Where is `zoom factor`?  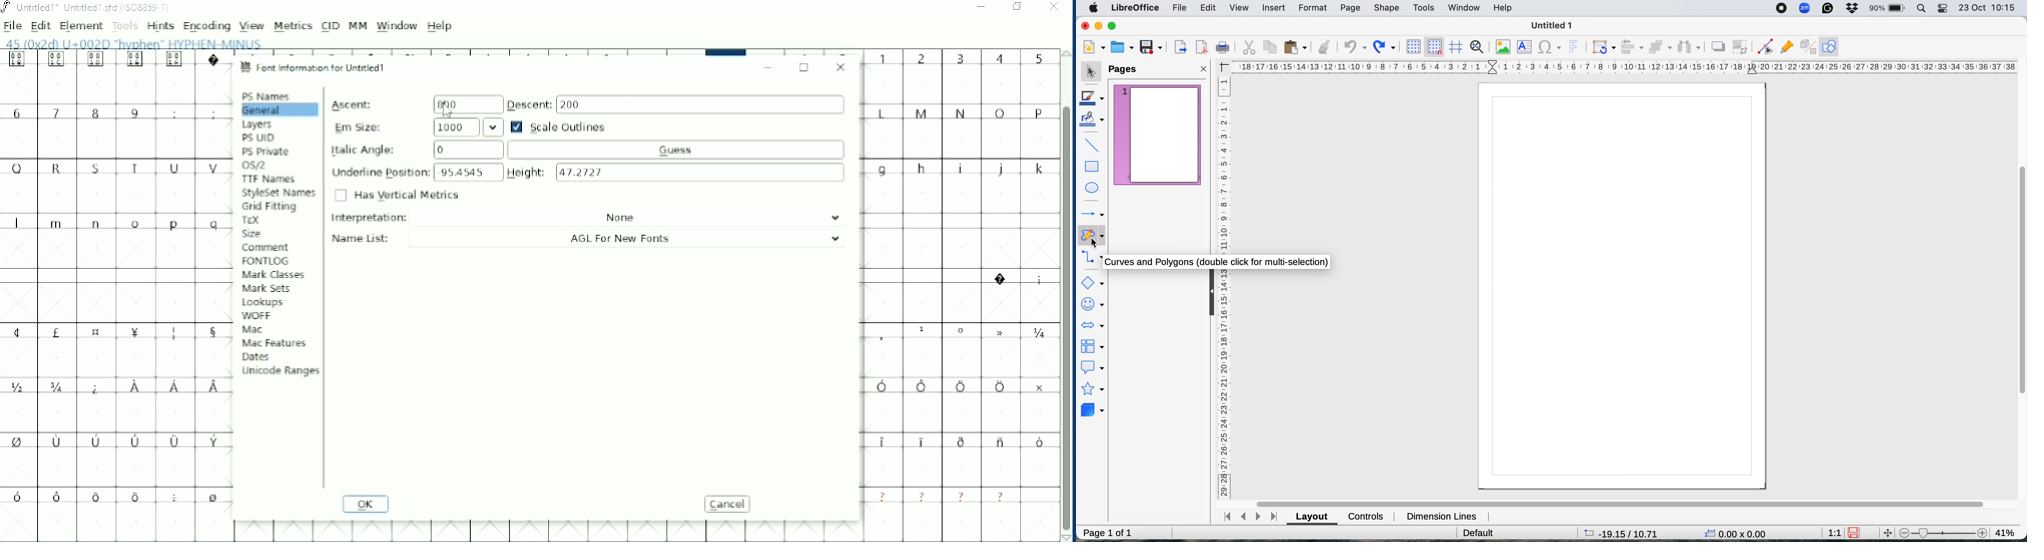
zoom factor is located at coordinates (2009, 531).